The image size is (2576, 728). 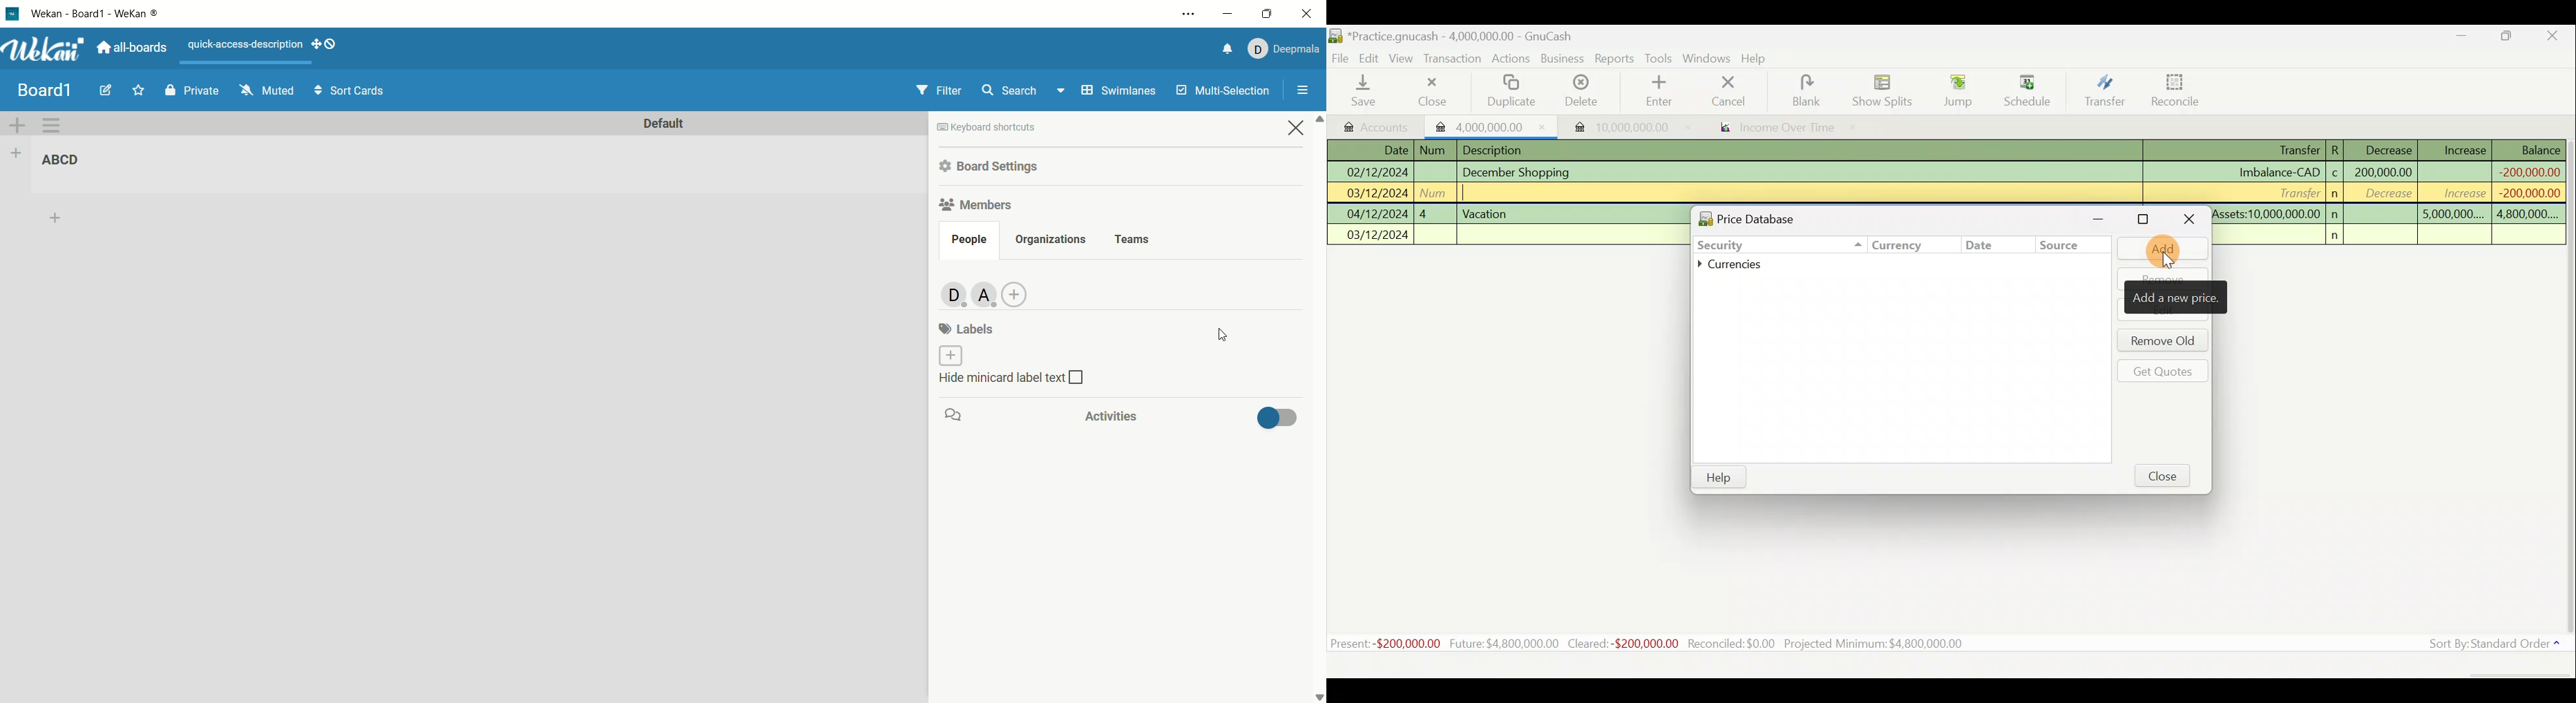 I want to click on add, so click(x=60, y=218).